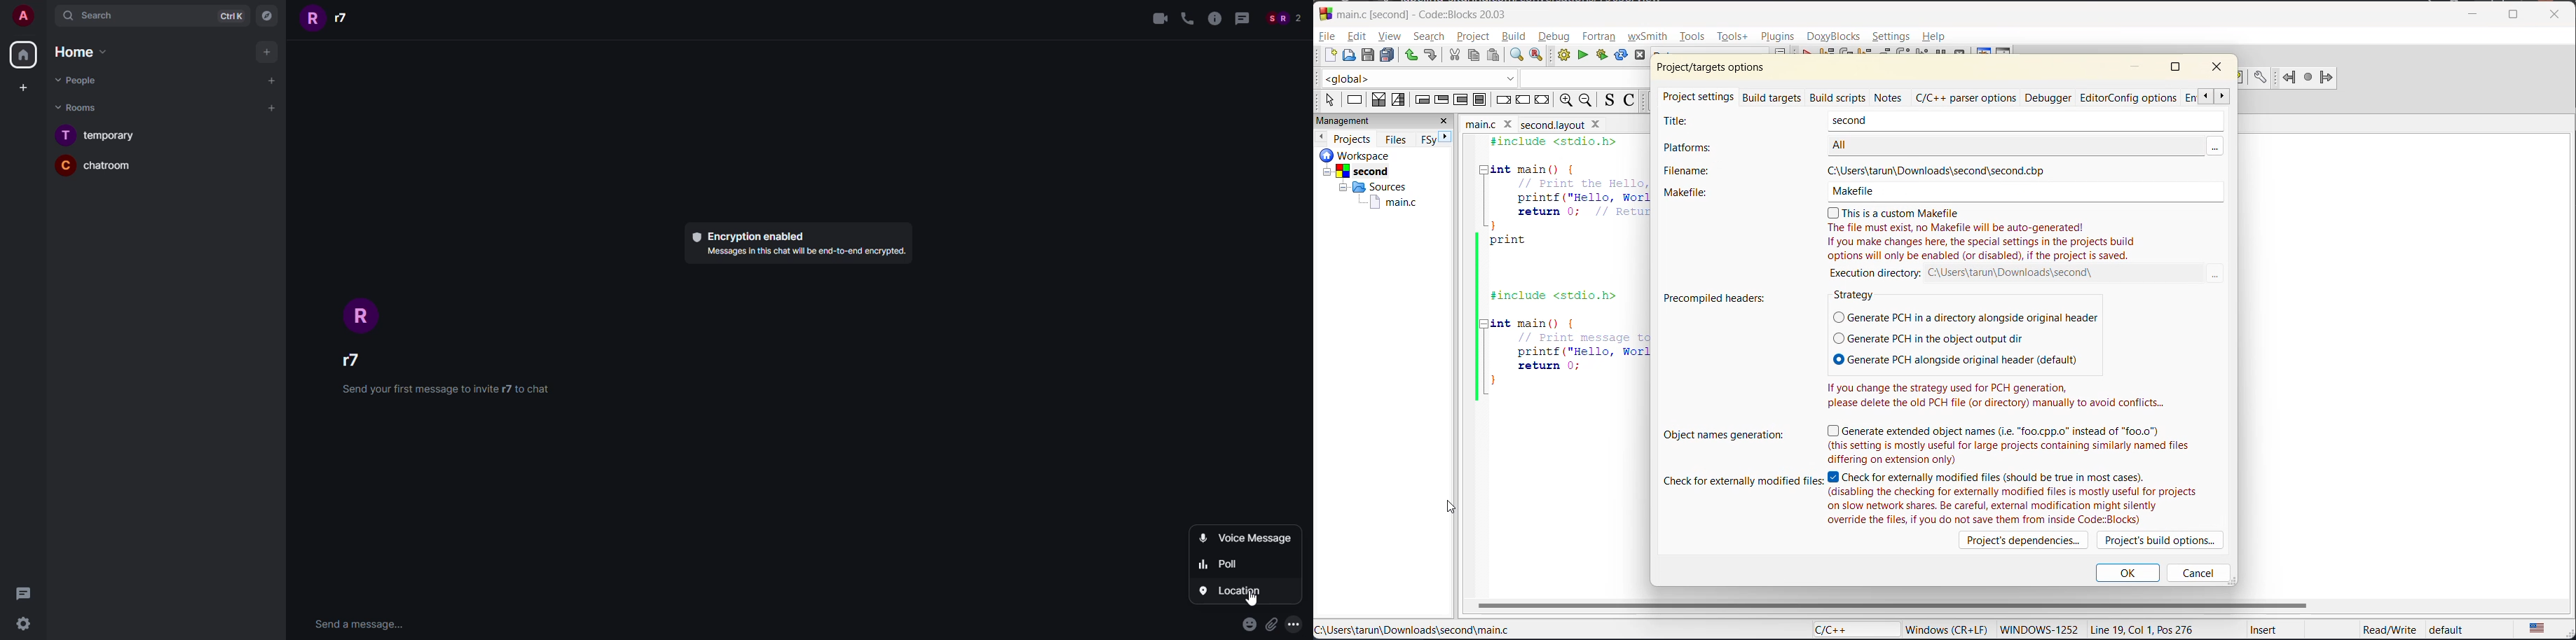 The height and width of the screenshot is (644, 2576). Describe the element at coordinates (1327, 36) in the screenshot. I see `file` at that location.